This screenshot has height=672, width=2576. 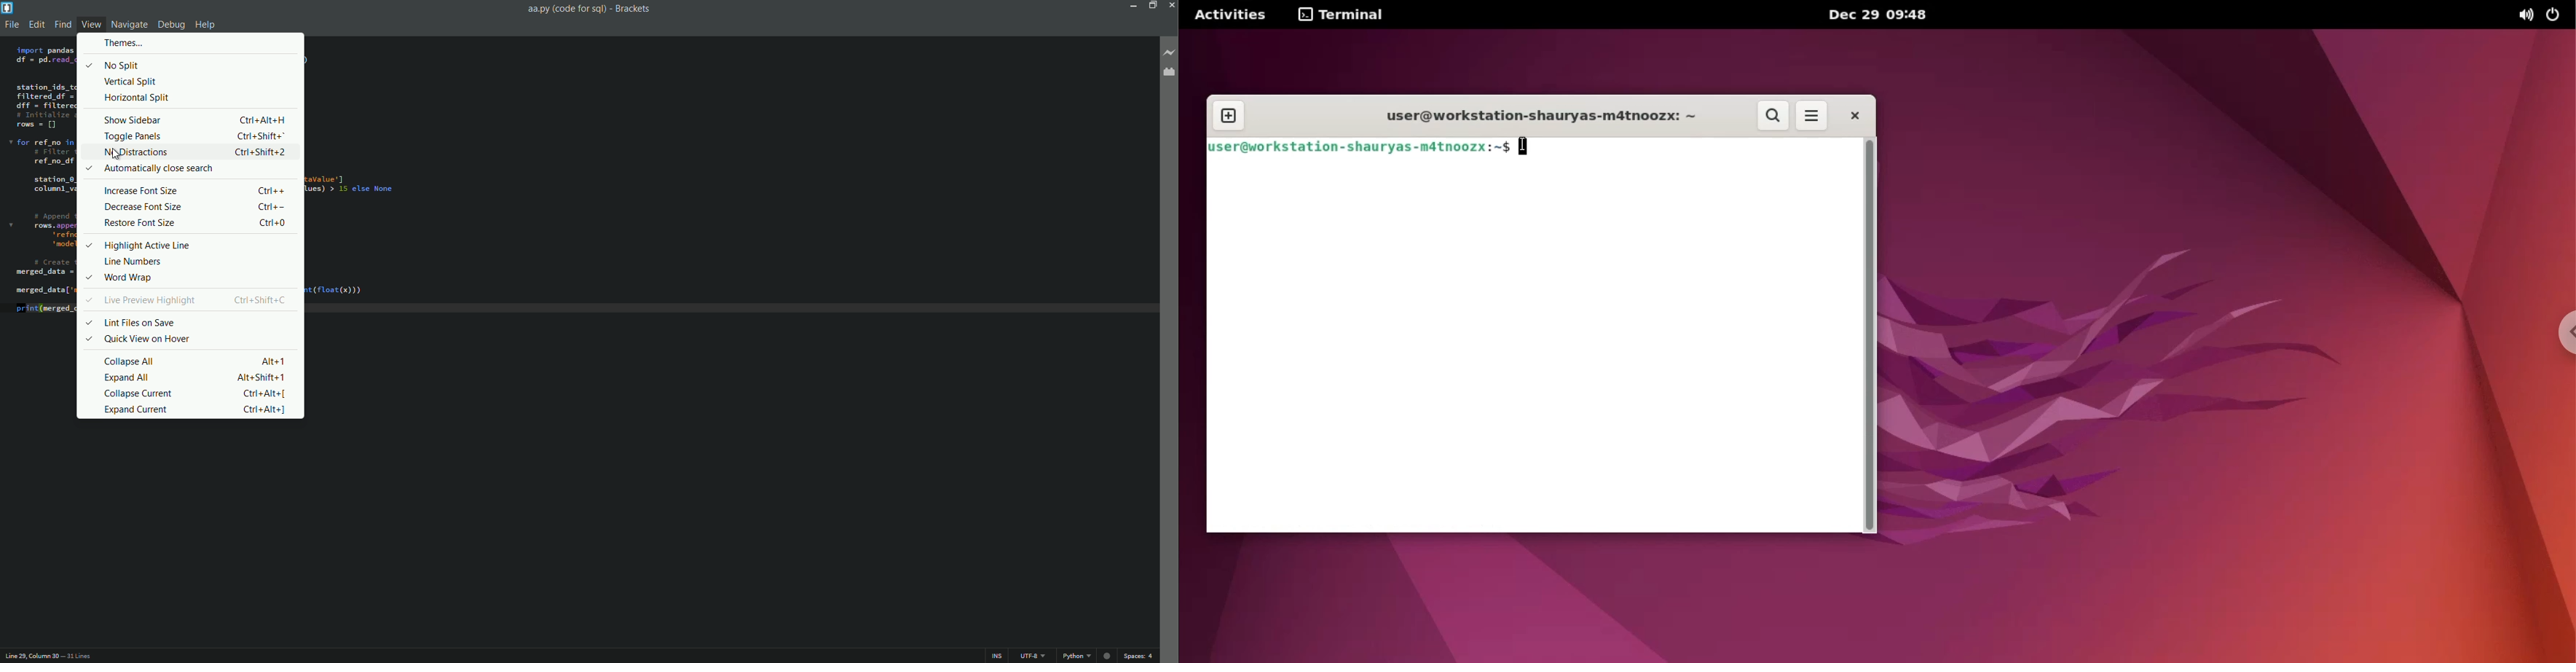 I want to click on app icon, so click(x=7, y=7).